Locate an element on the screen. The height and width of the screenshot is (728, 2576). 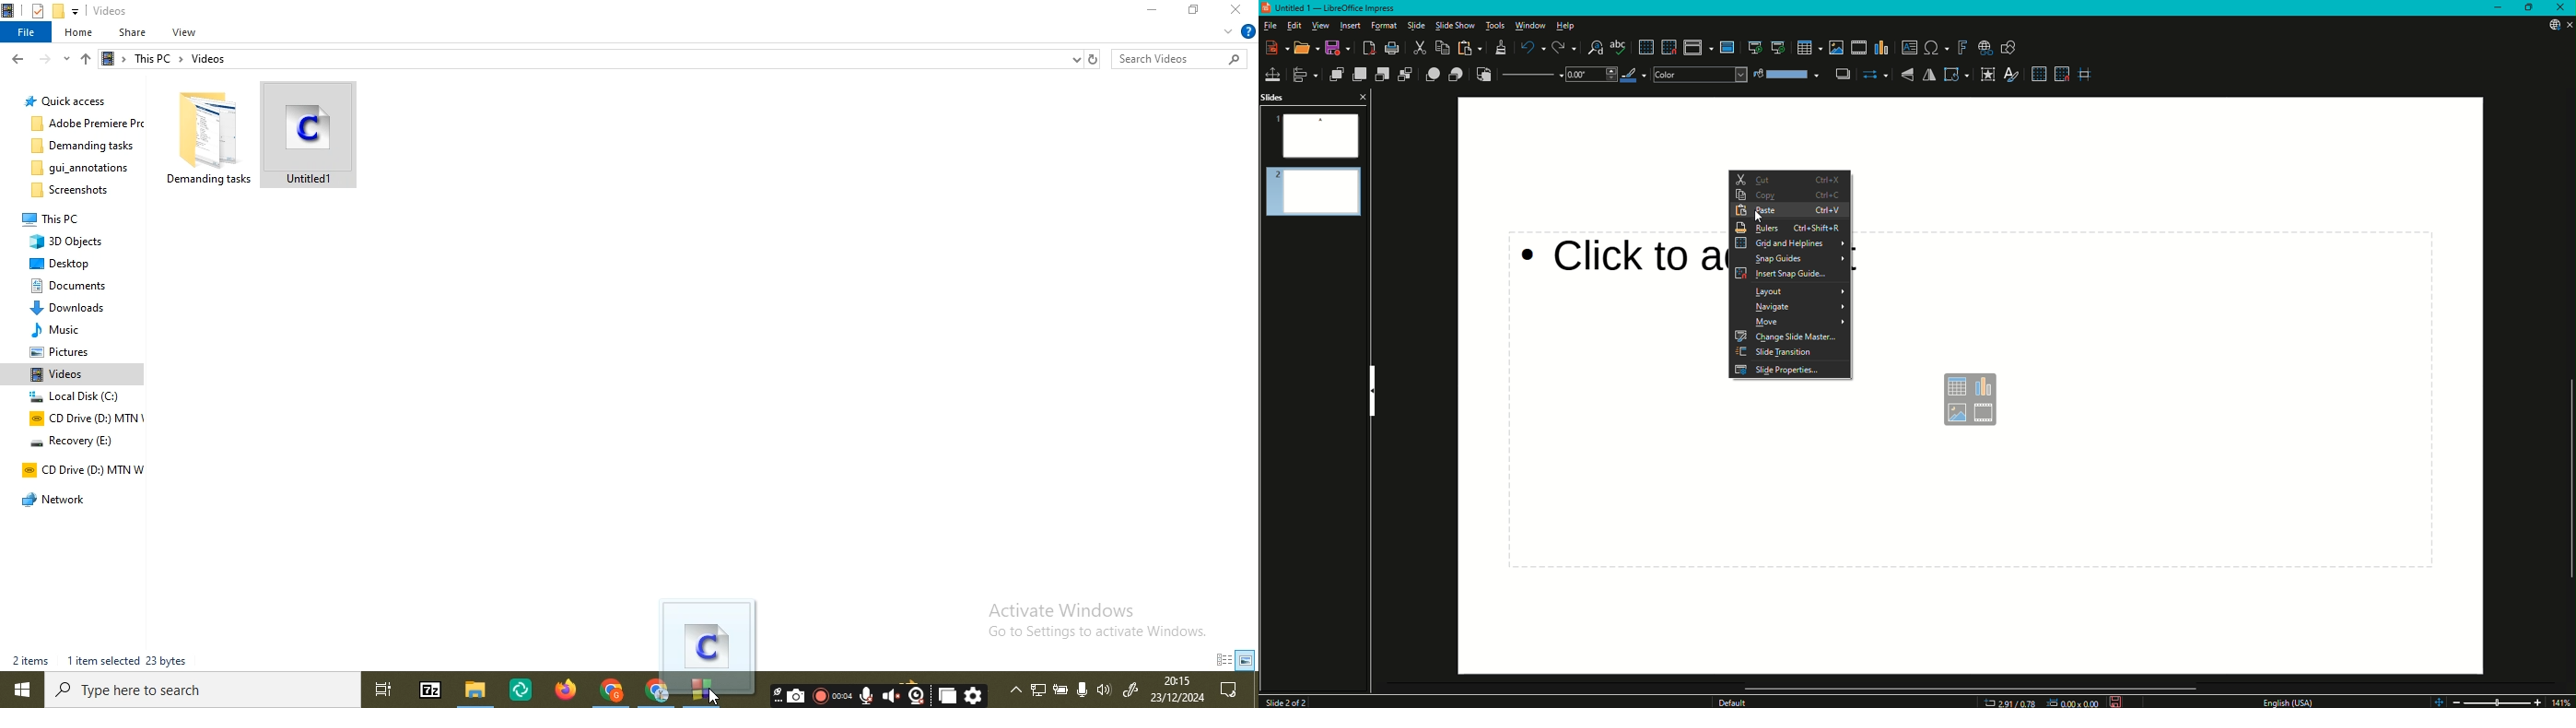
English USA is located at coordinates (2292, 701).